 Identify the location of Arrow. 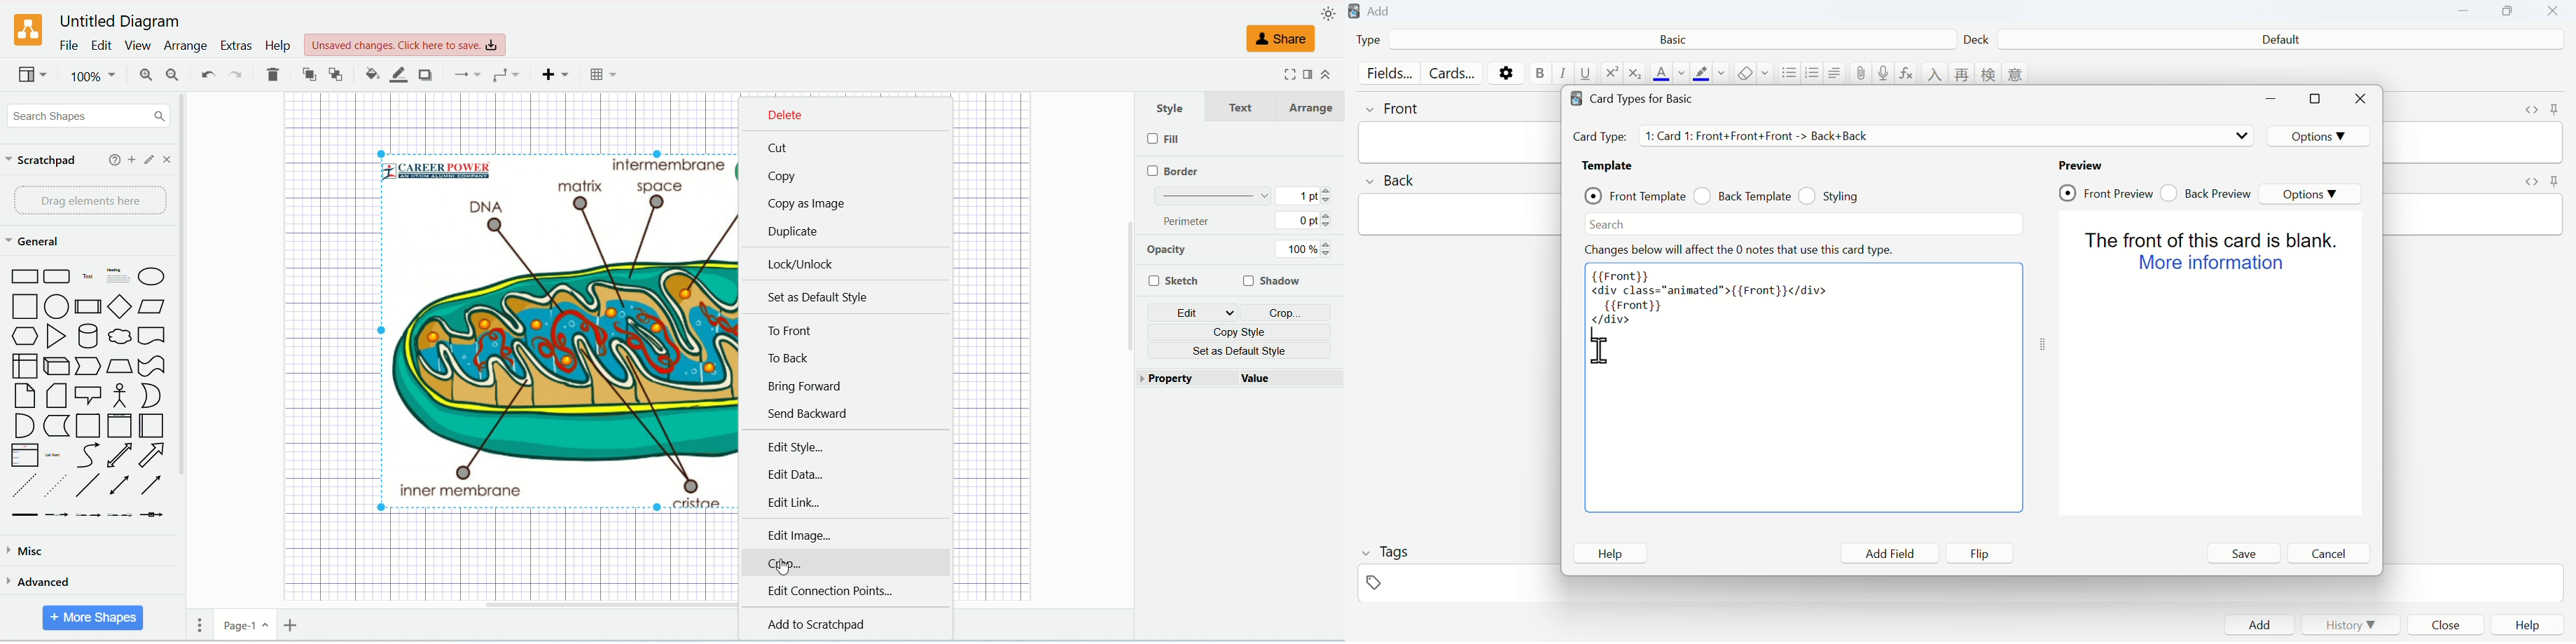
(152, 457).